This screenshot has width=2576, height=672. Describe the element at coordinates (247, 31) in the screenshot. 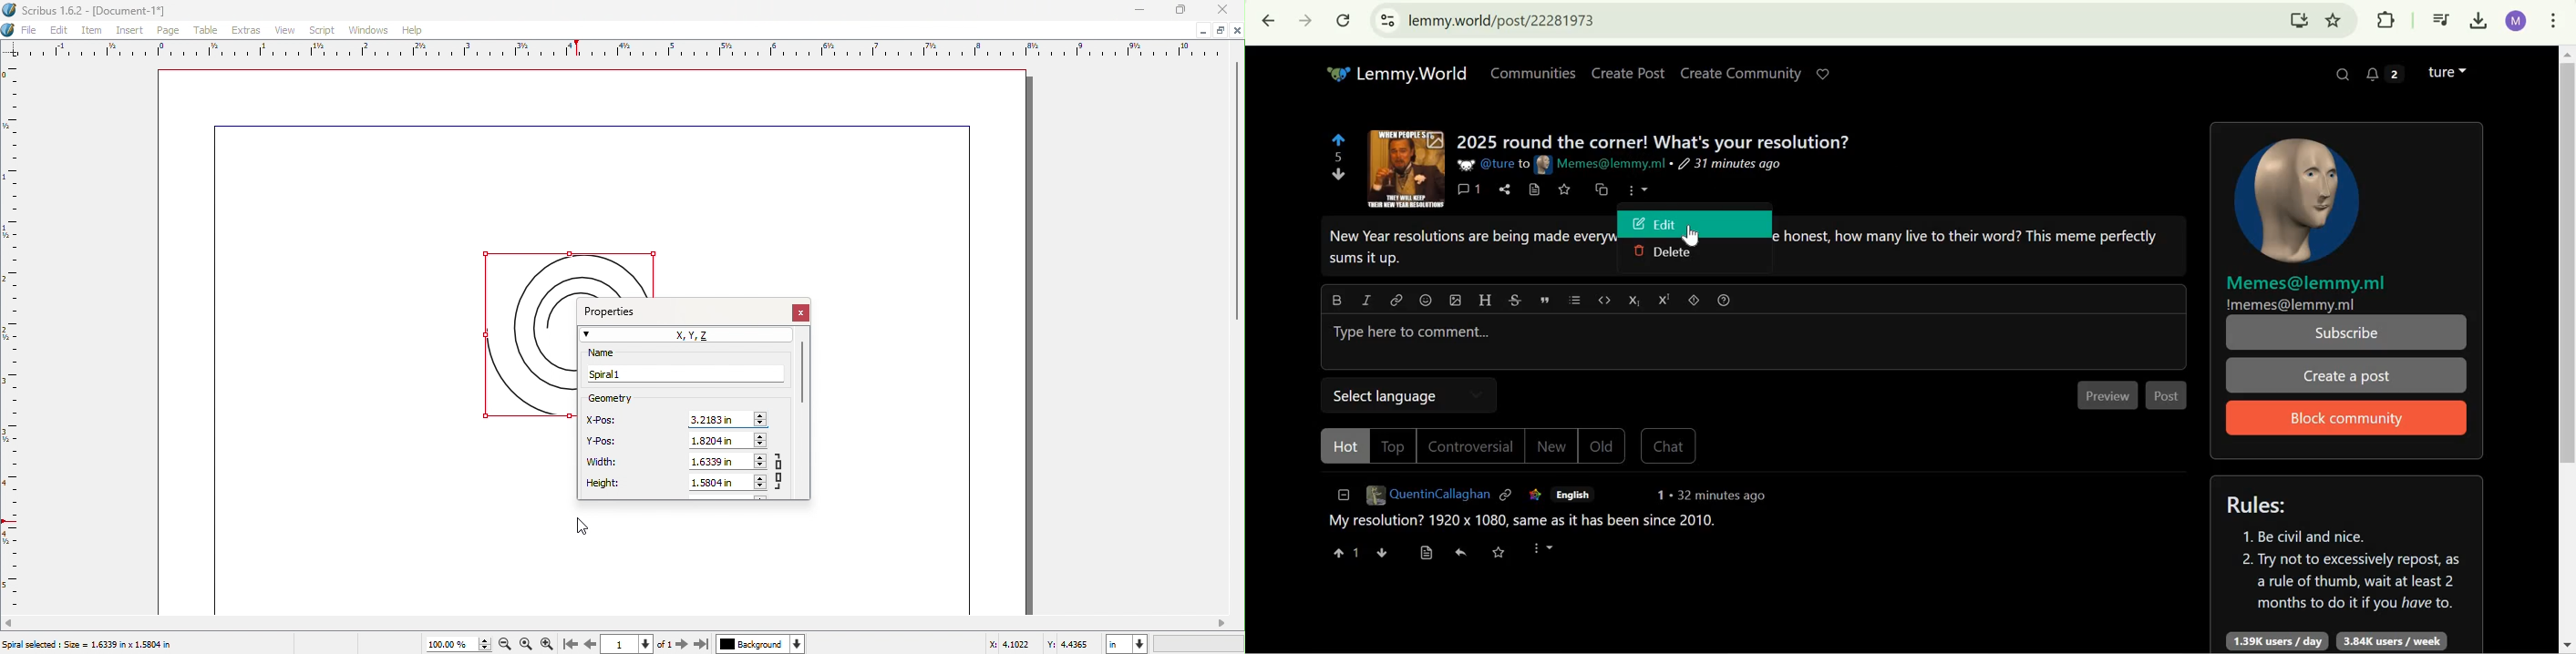

I see `Extras` at that location.